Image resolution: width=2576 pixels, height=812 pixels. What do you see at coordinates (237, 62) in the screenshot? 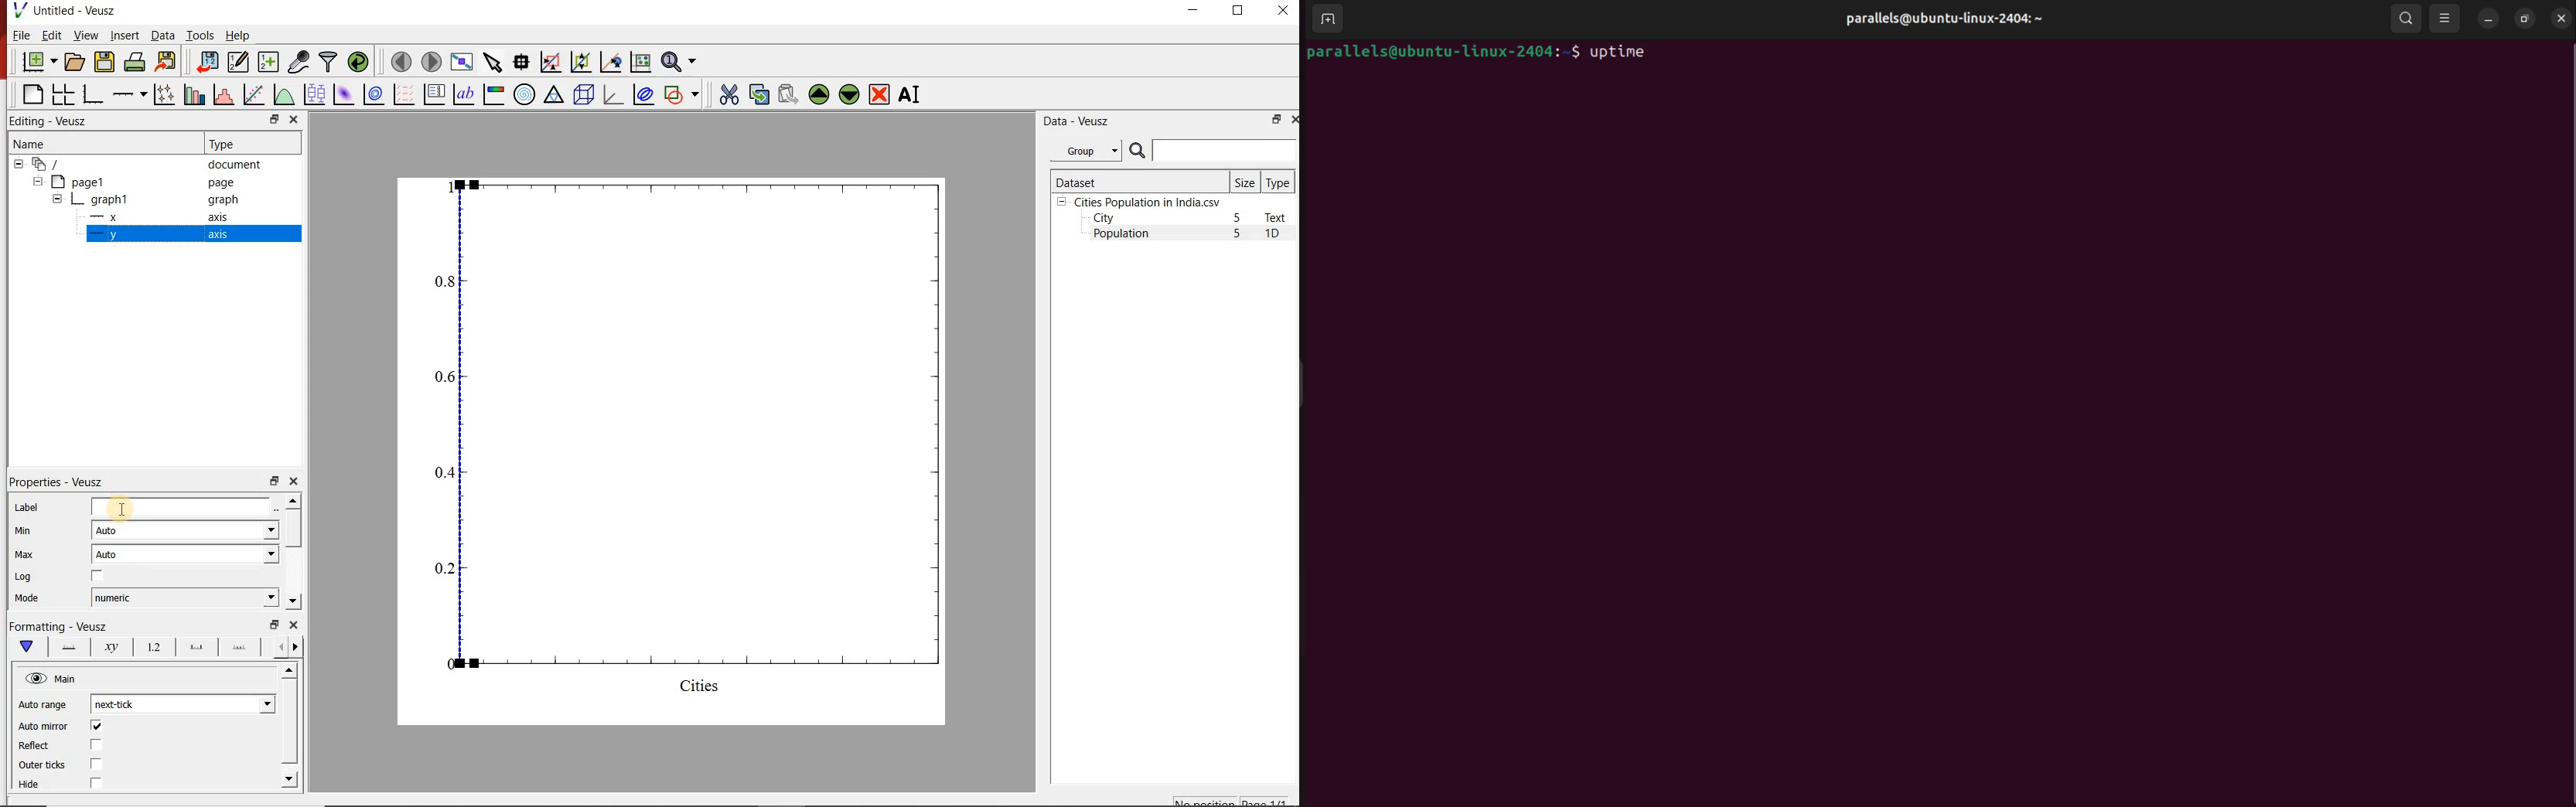
I see `edit and enter new datasets` at bounding box center [237, 62].